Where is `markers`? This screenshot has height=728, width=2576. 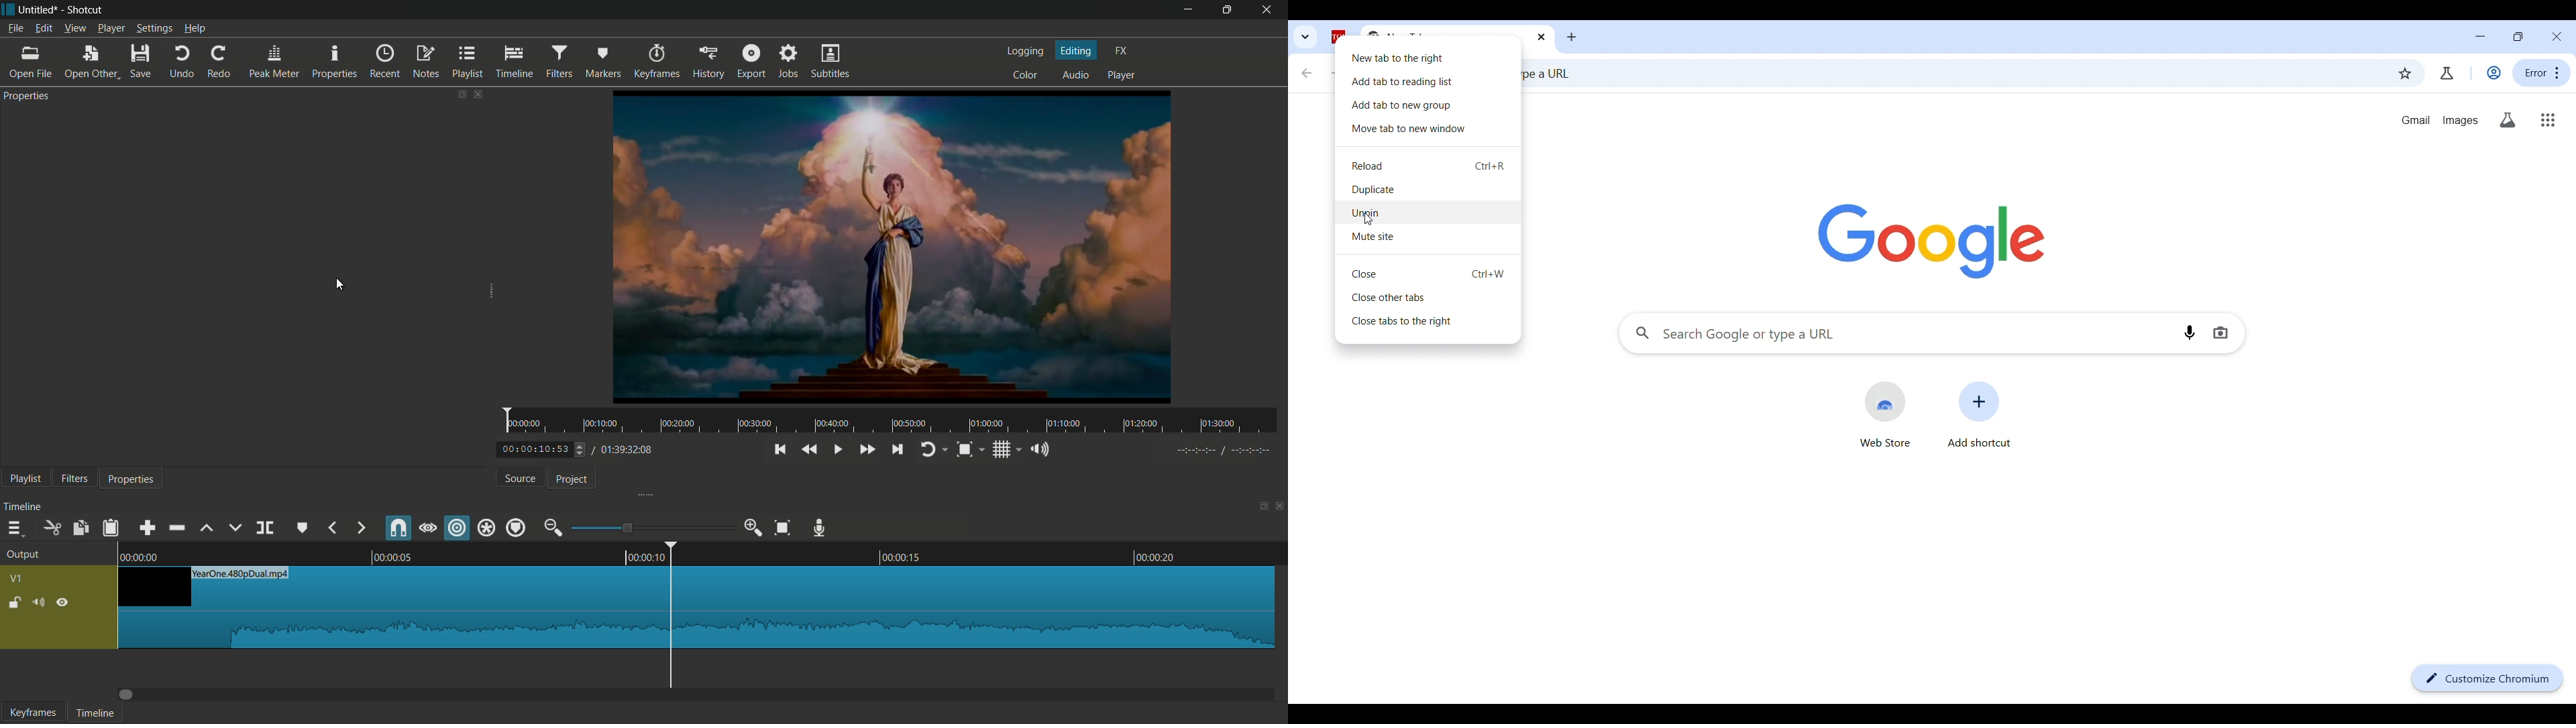
markers is located at coordinates (602, 61).